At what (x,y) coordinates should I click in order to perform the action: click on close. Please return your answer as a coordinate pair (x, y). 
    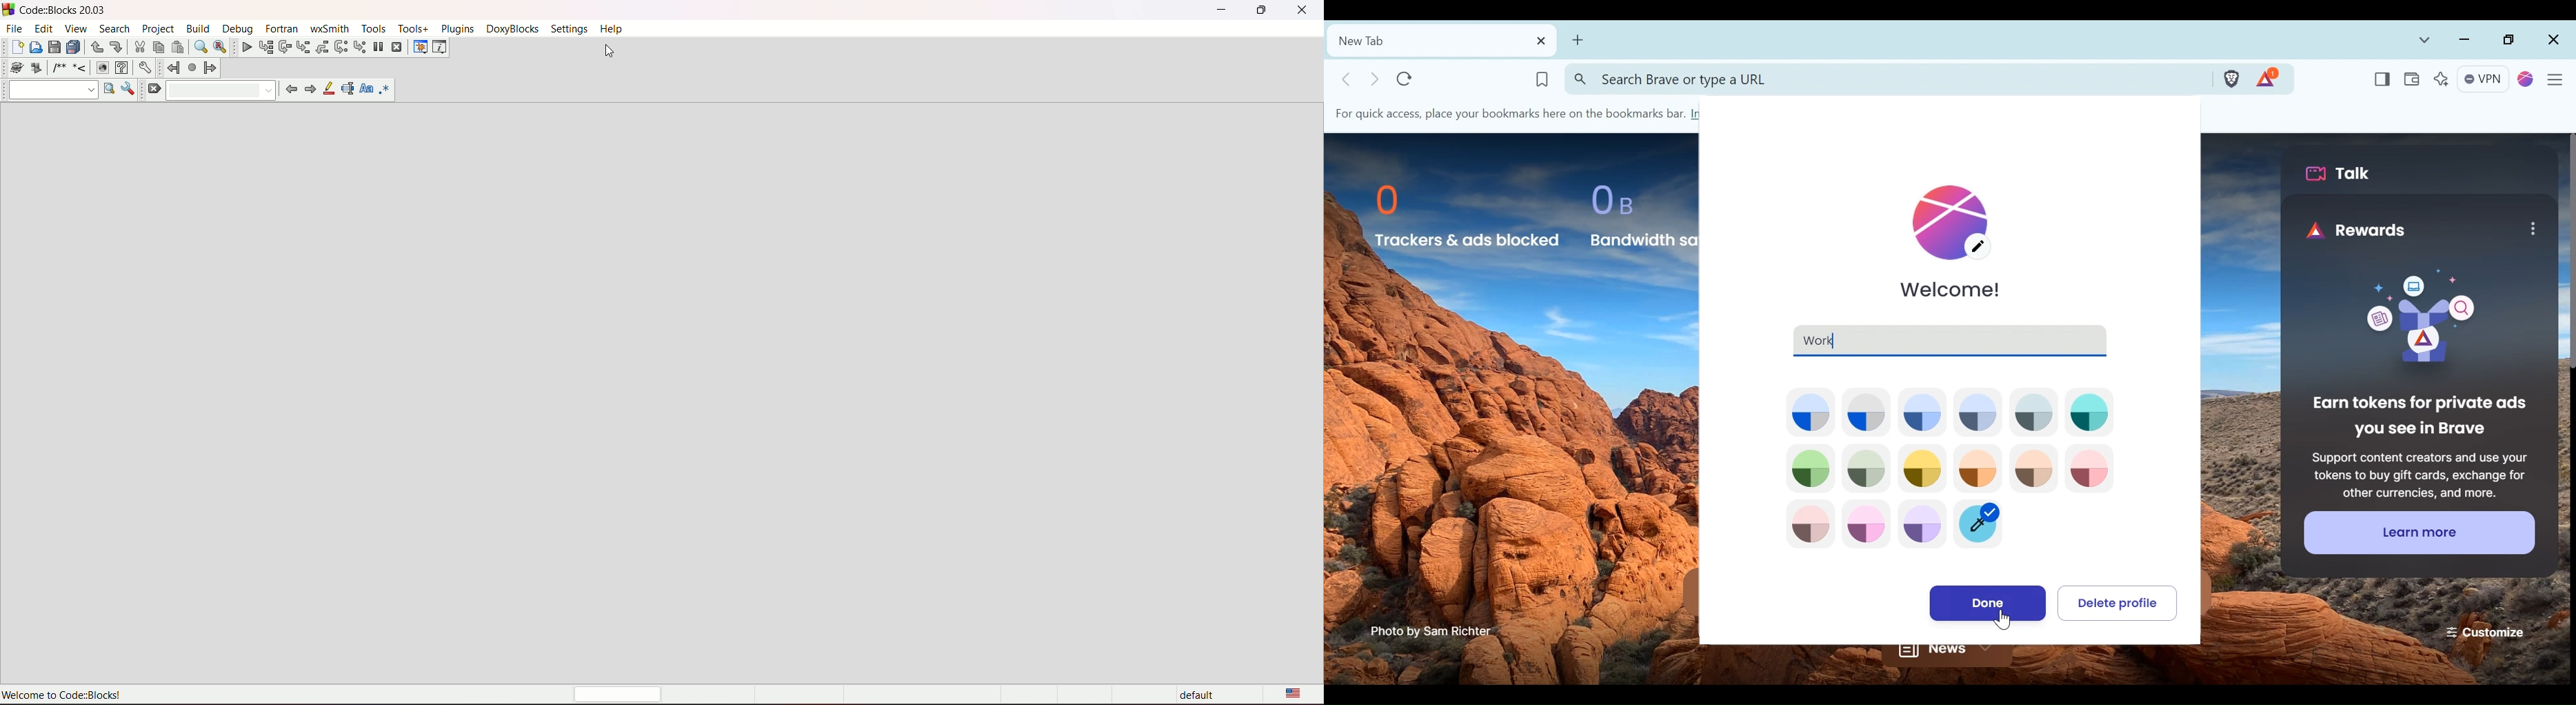
    Looking at the image, I should click on (1302, 10).